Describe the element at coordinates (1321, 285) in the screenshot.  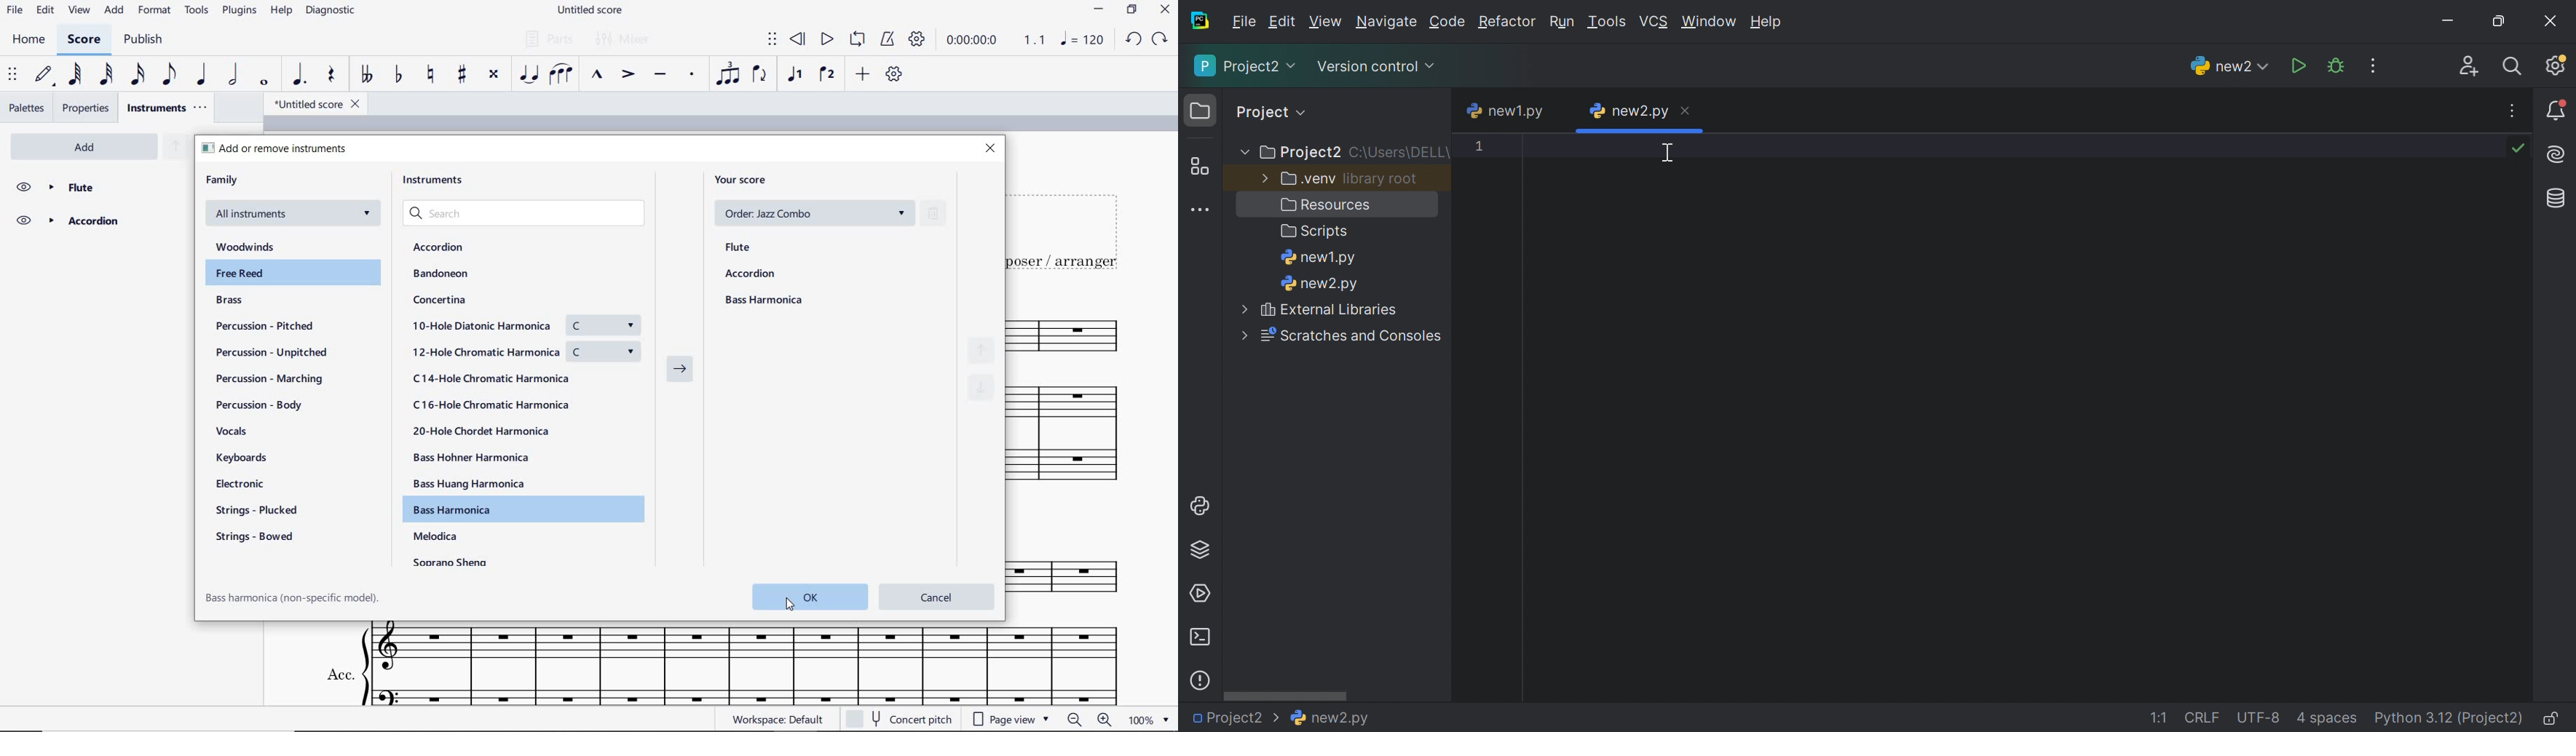
I see `new2.py` at that location.